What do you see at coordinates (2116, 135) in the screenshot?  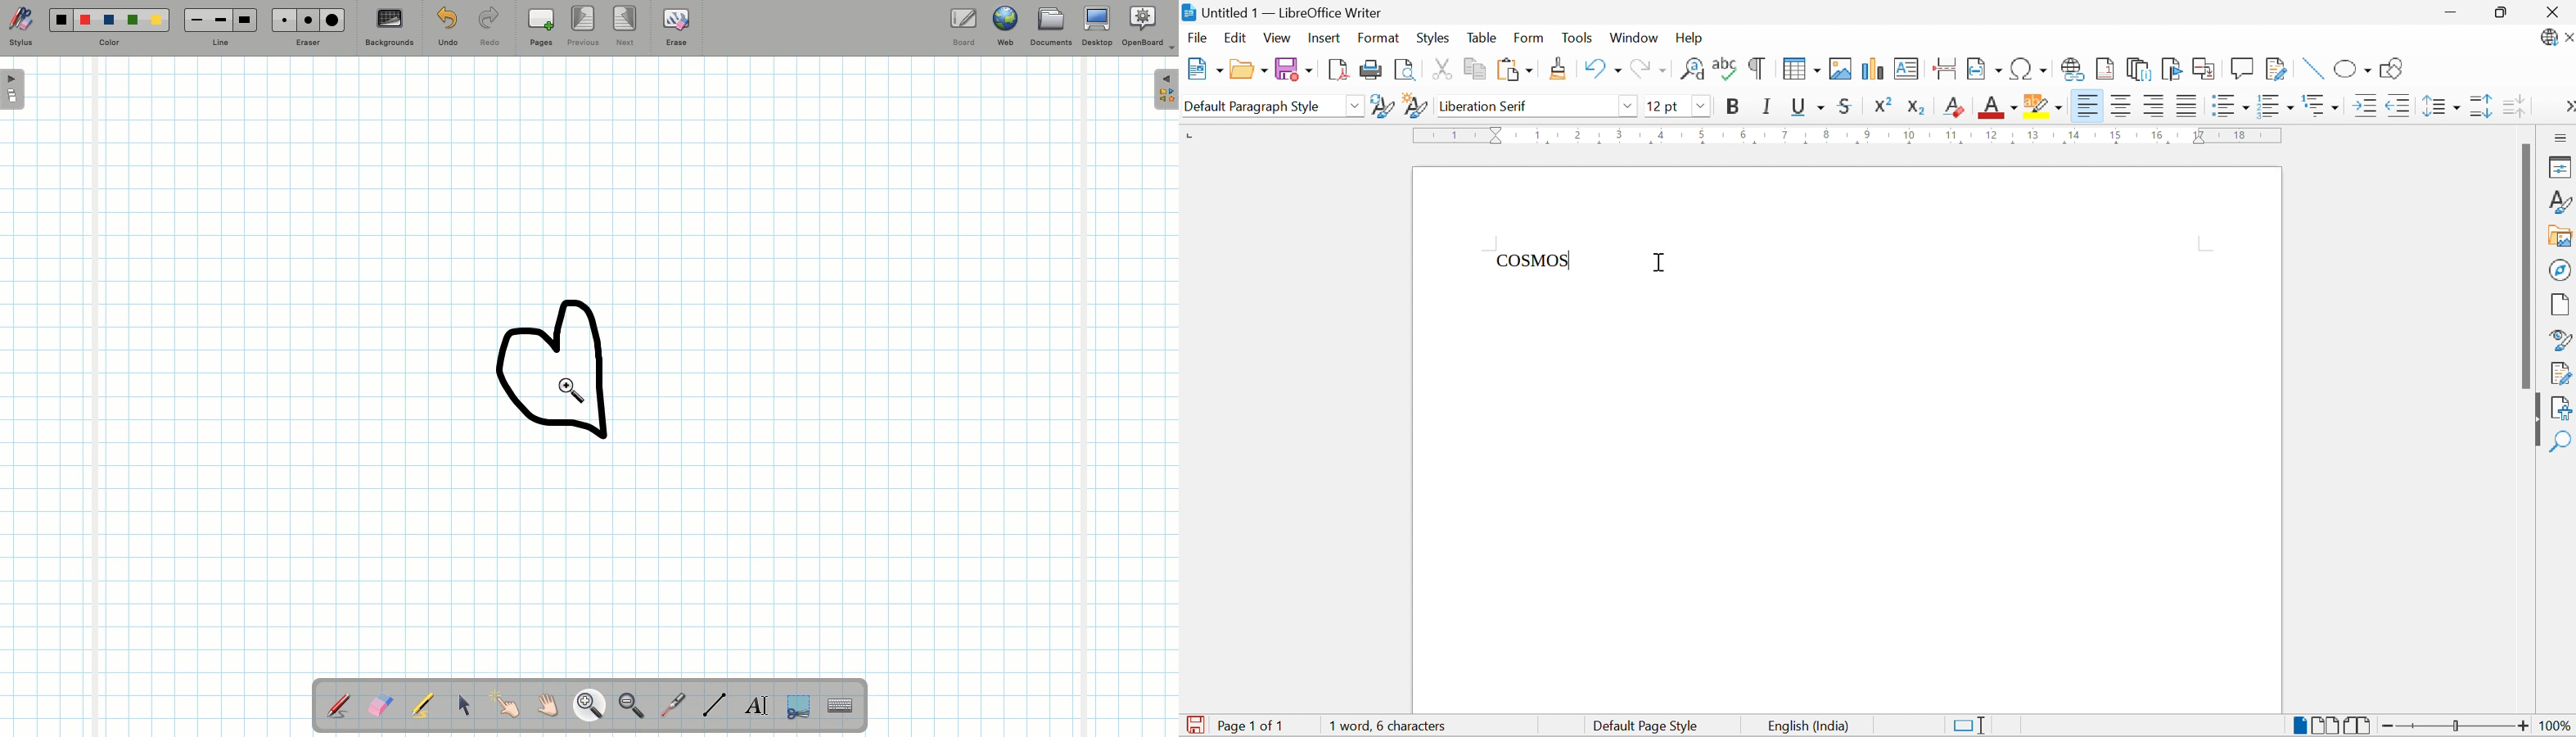 I see `15` at bounding box center [2116, 135].